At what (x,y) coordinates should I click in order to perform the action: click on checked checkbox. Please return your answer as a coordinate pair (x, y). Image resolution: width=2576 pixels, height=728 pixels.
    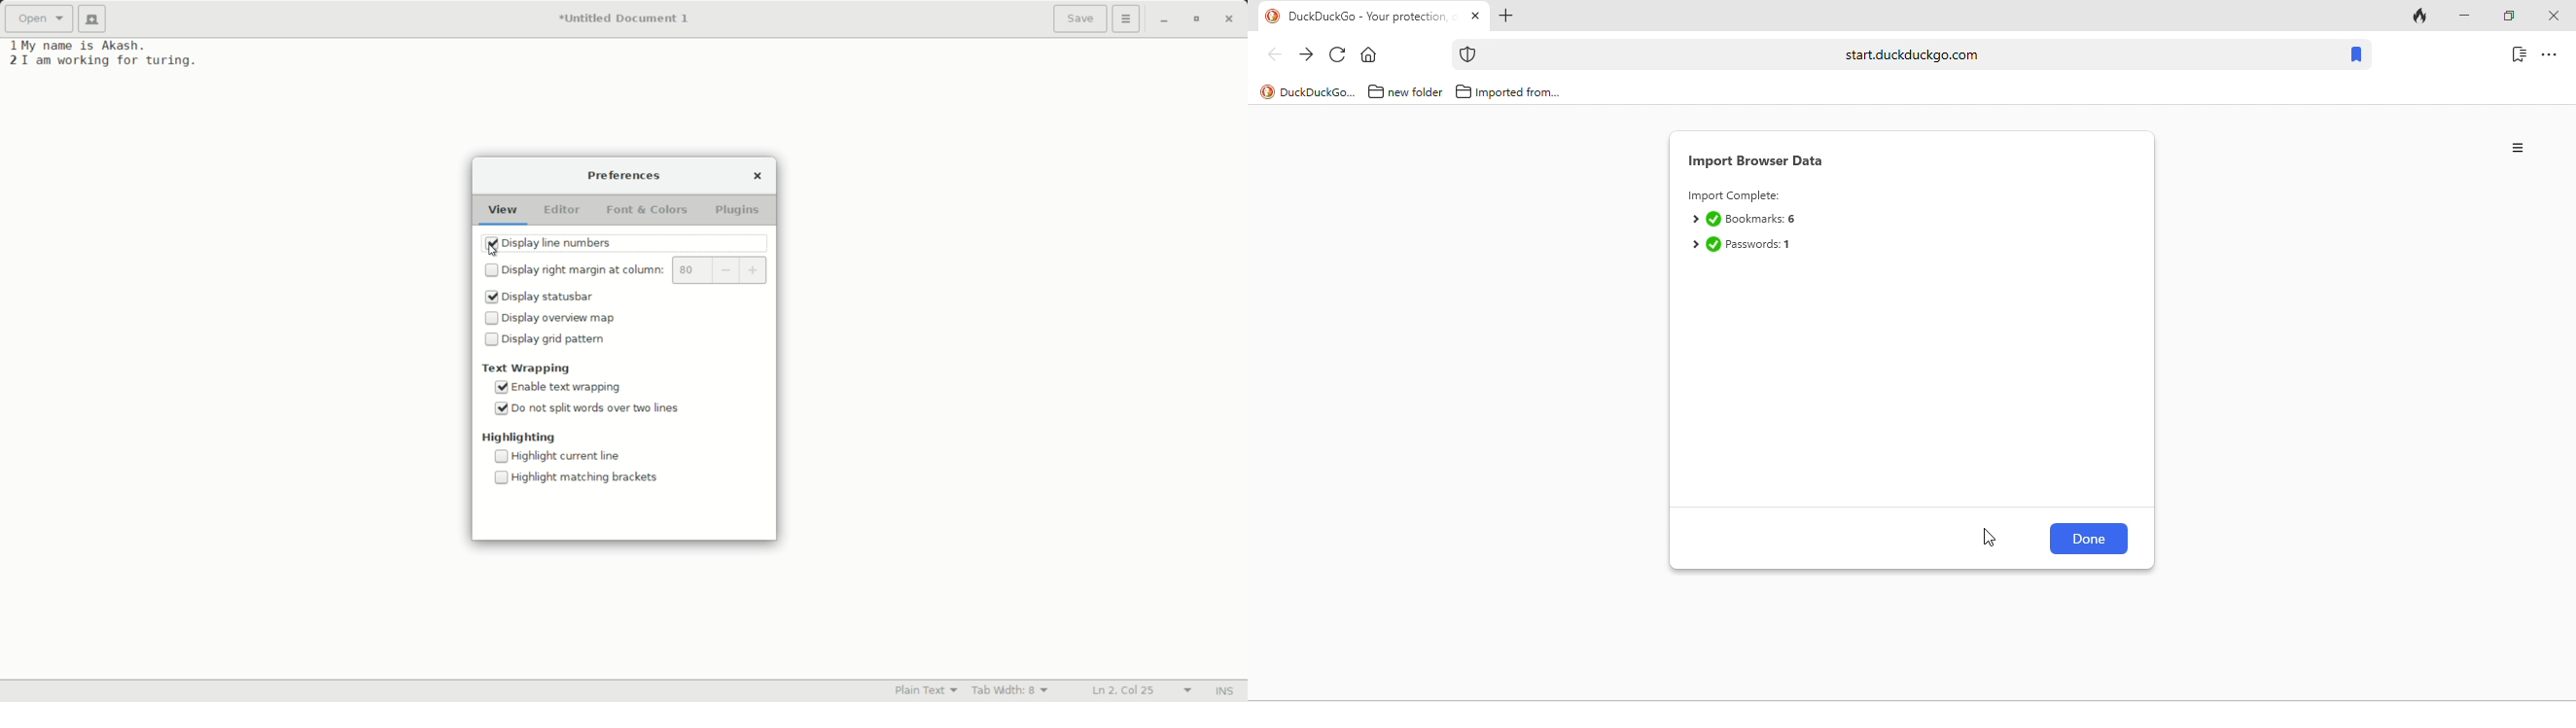
    Looking at the image, I should click on (502, 409).